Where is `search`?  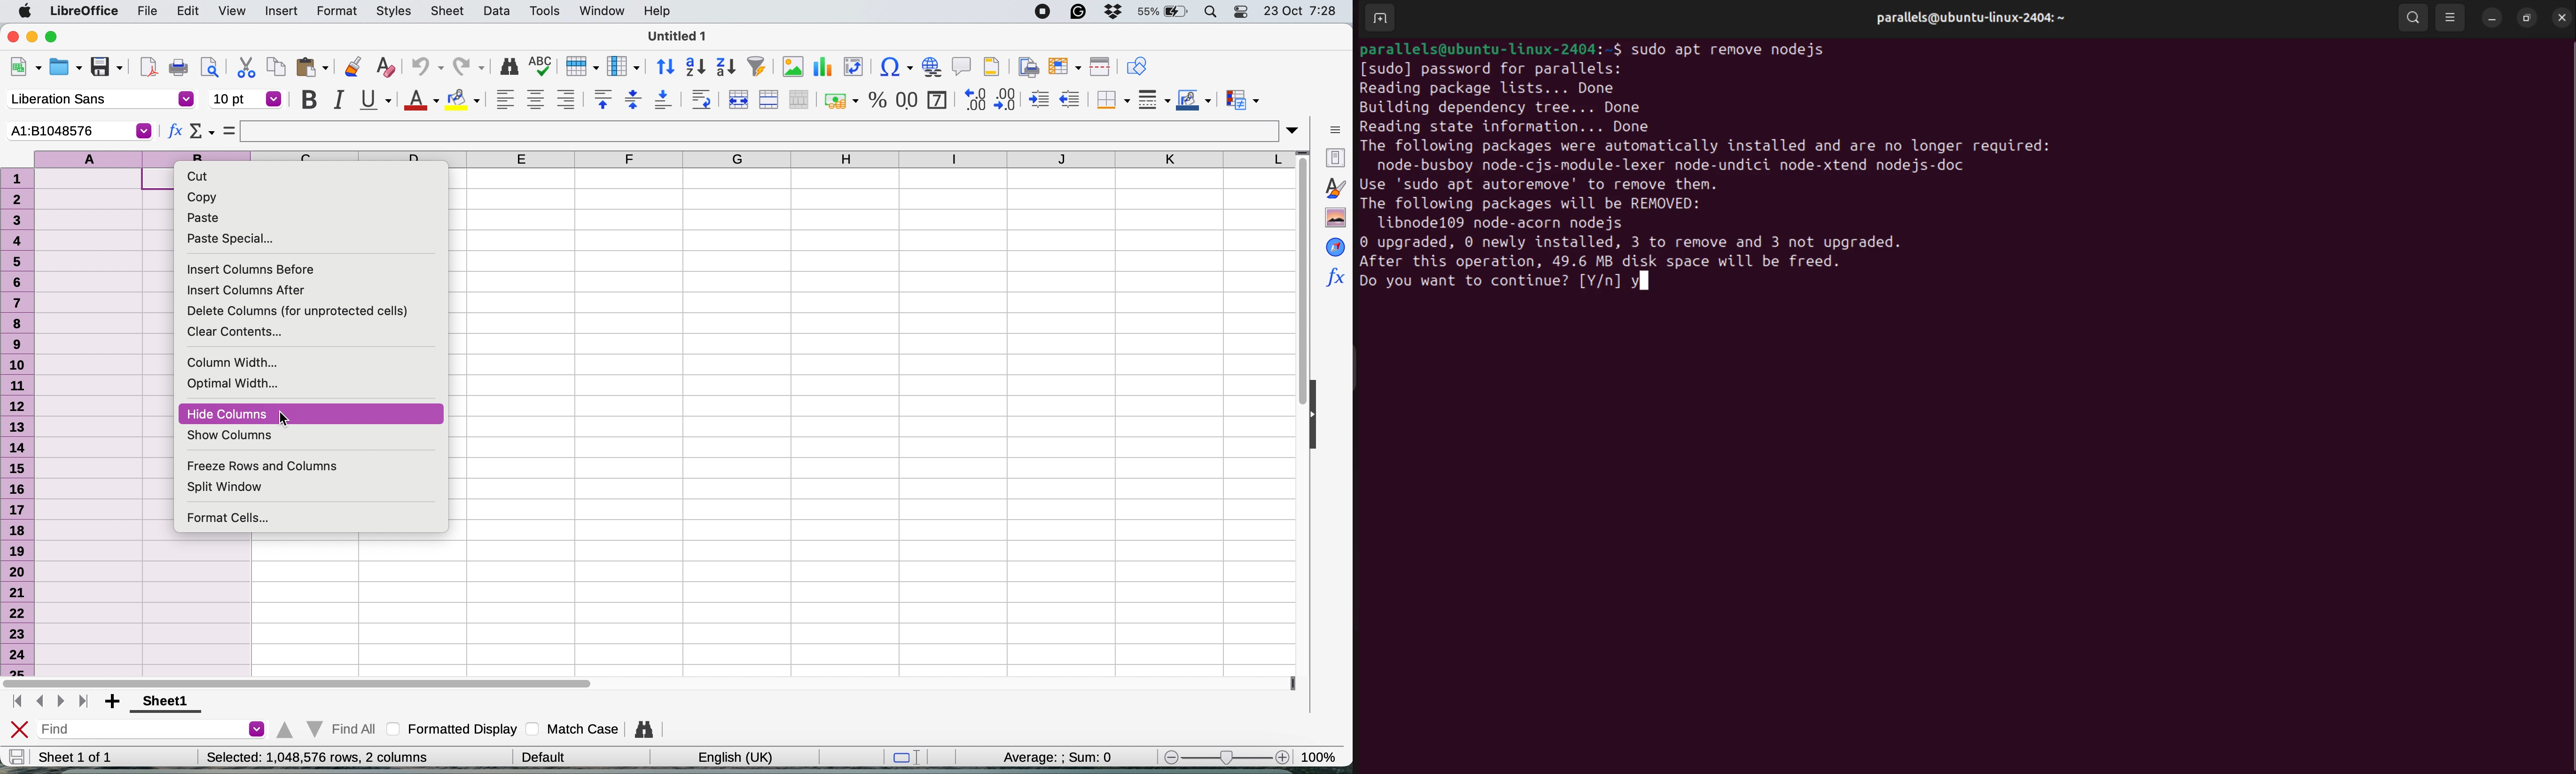 search is located at coordinates (2413, 18).